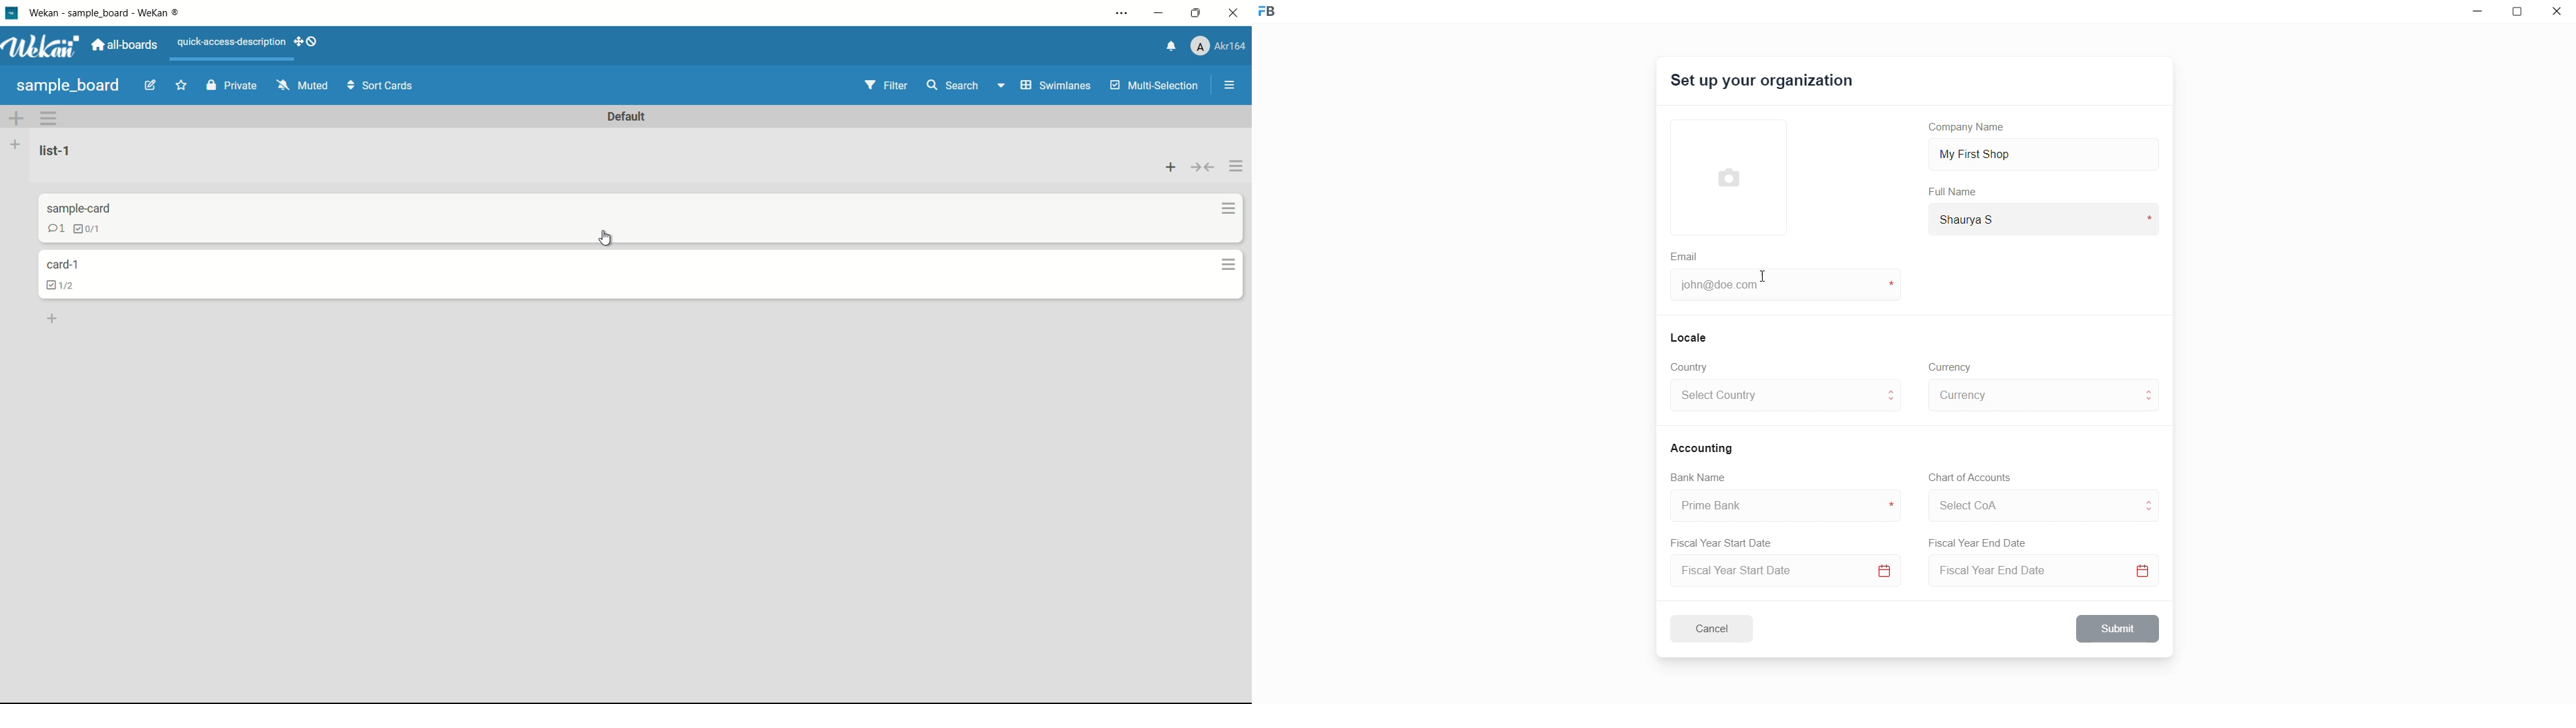  Describe the element at coordinates (1698, 479) in the screenshot. I see `Bank Name` at that location.